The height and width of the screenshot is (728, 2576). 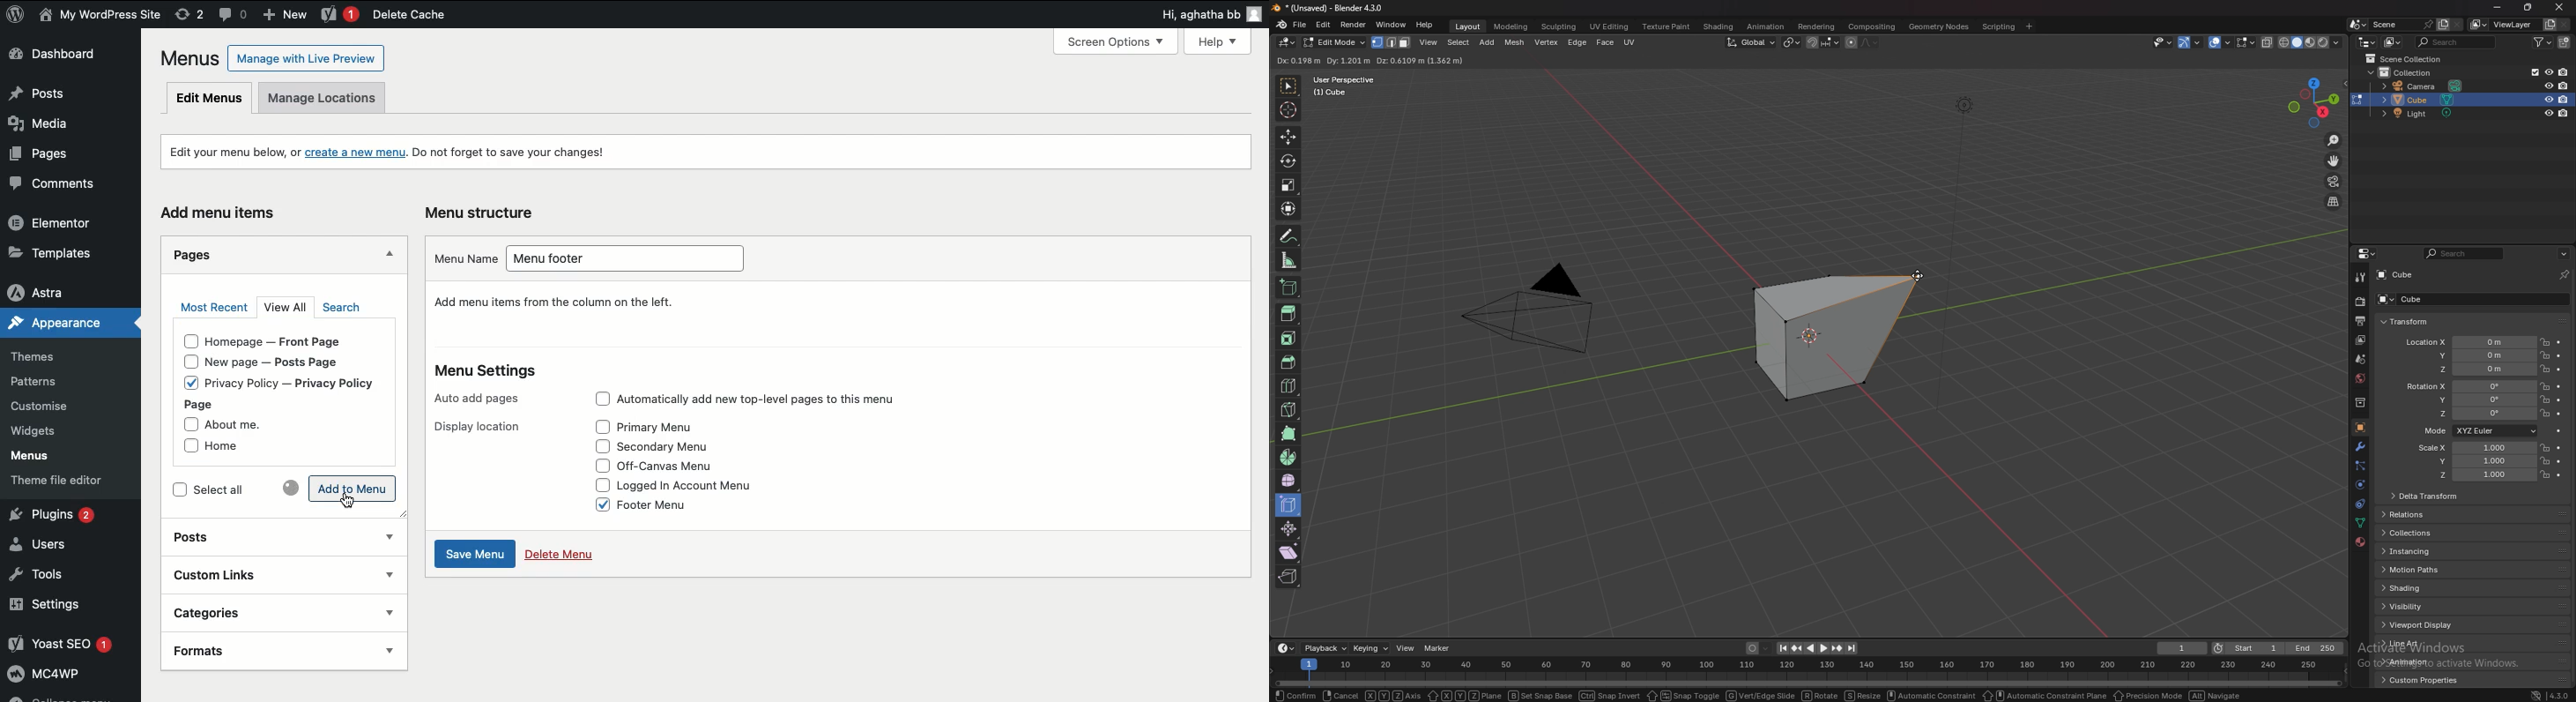 What do you see at coordinates (1806, 673) in the screenshot?
I see `seek` at bounding box center [1806, 673].